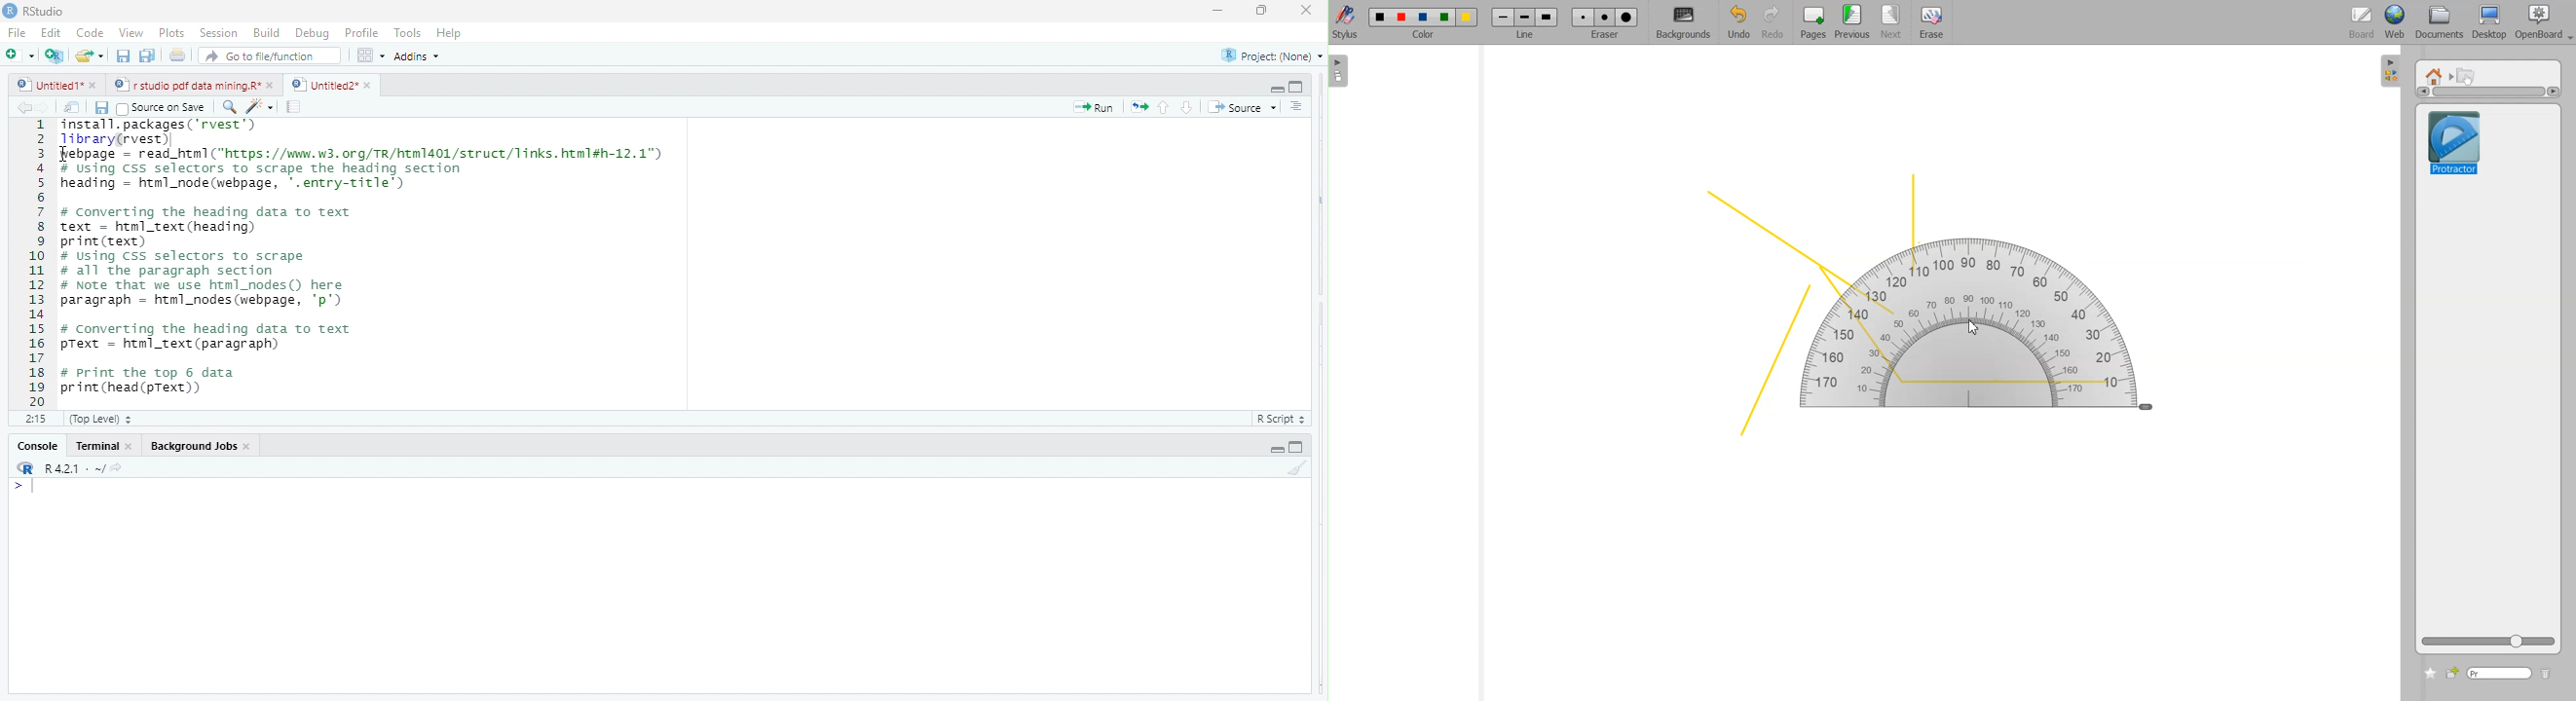  I want to click on © | r studio pdf data mining.R, so click(189, 86).